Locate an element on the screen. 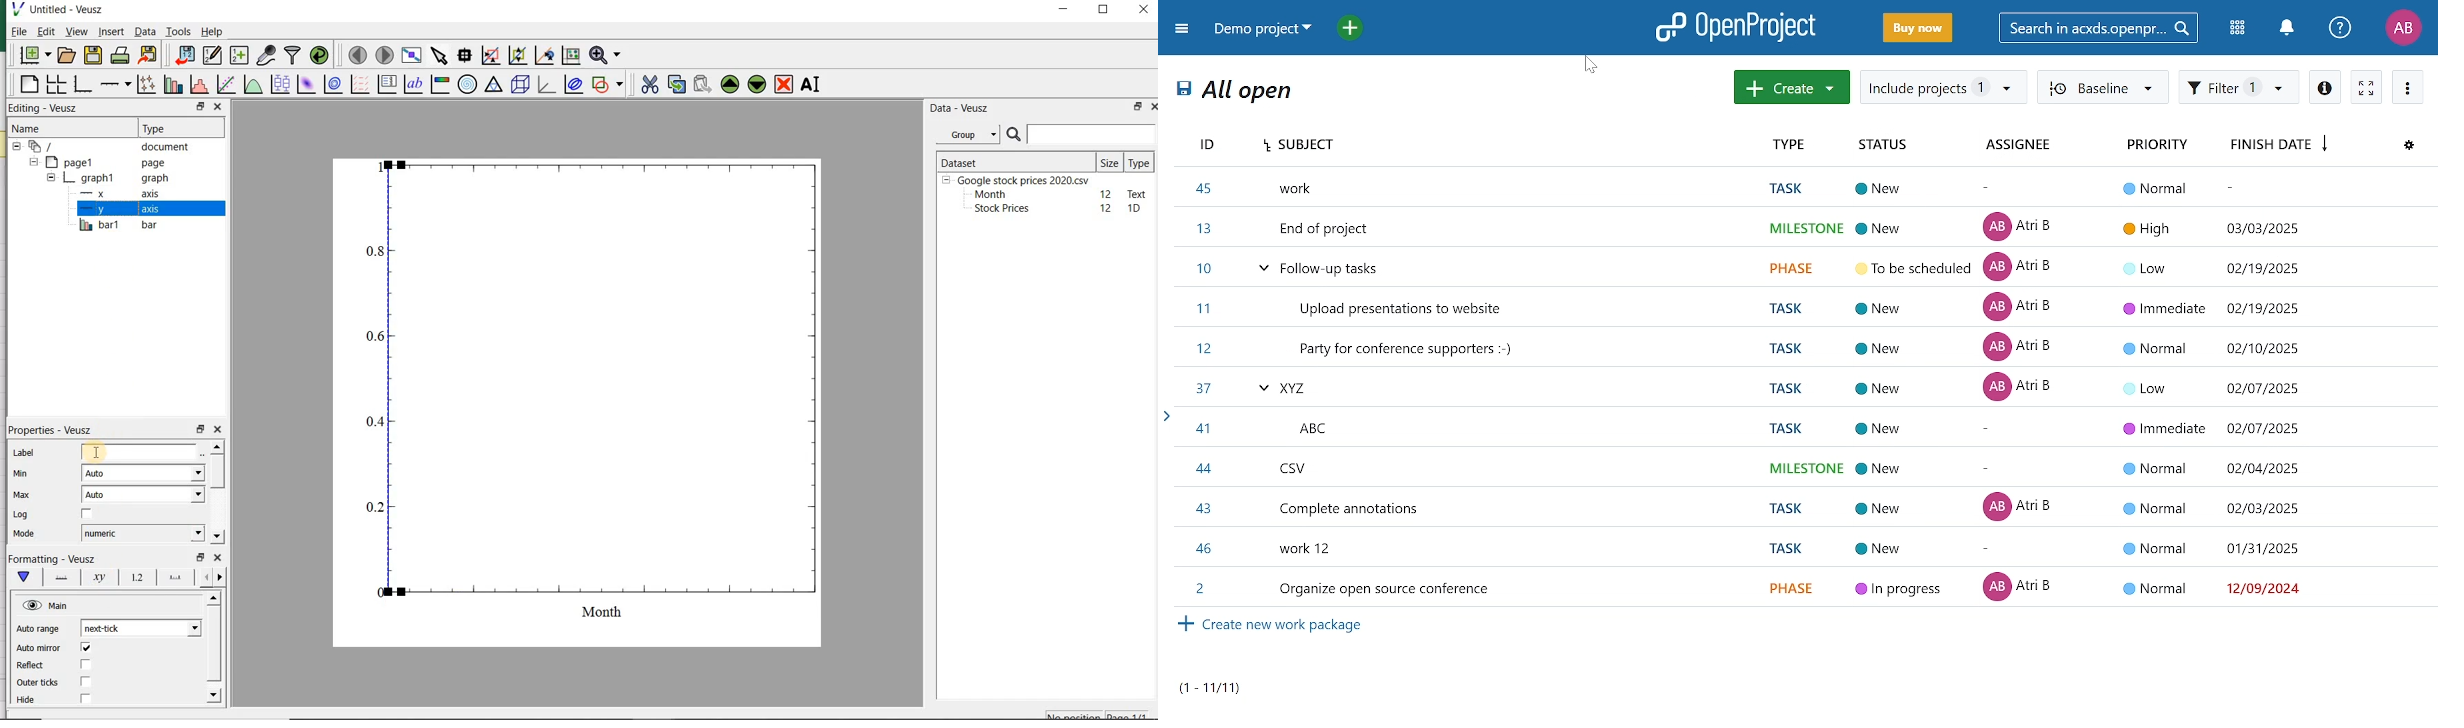  task titled "Upload presentations to website" is located at coordinates (1801, 267).